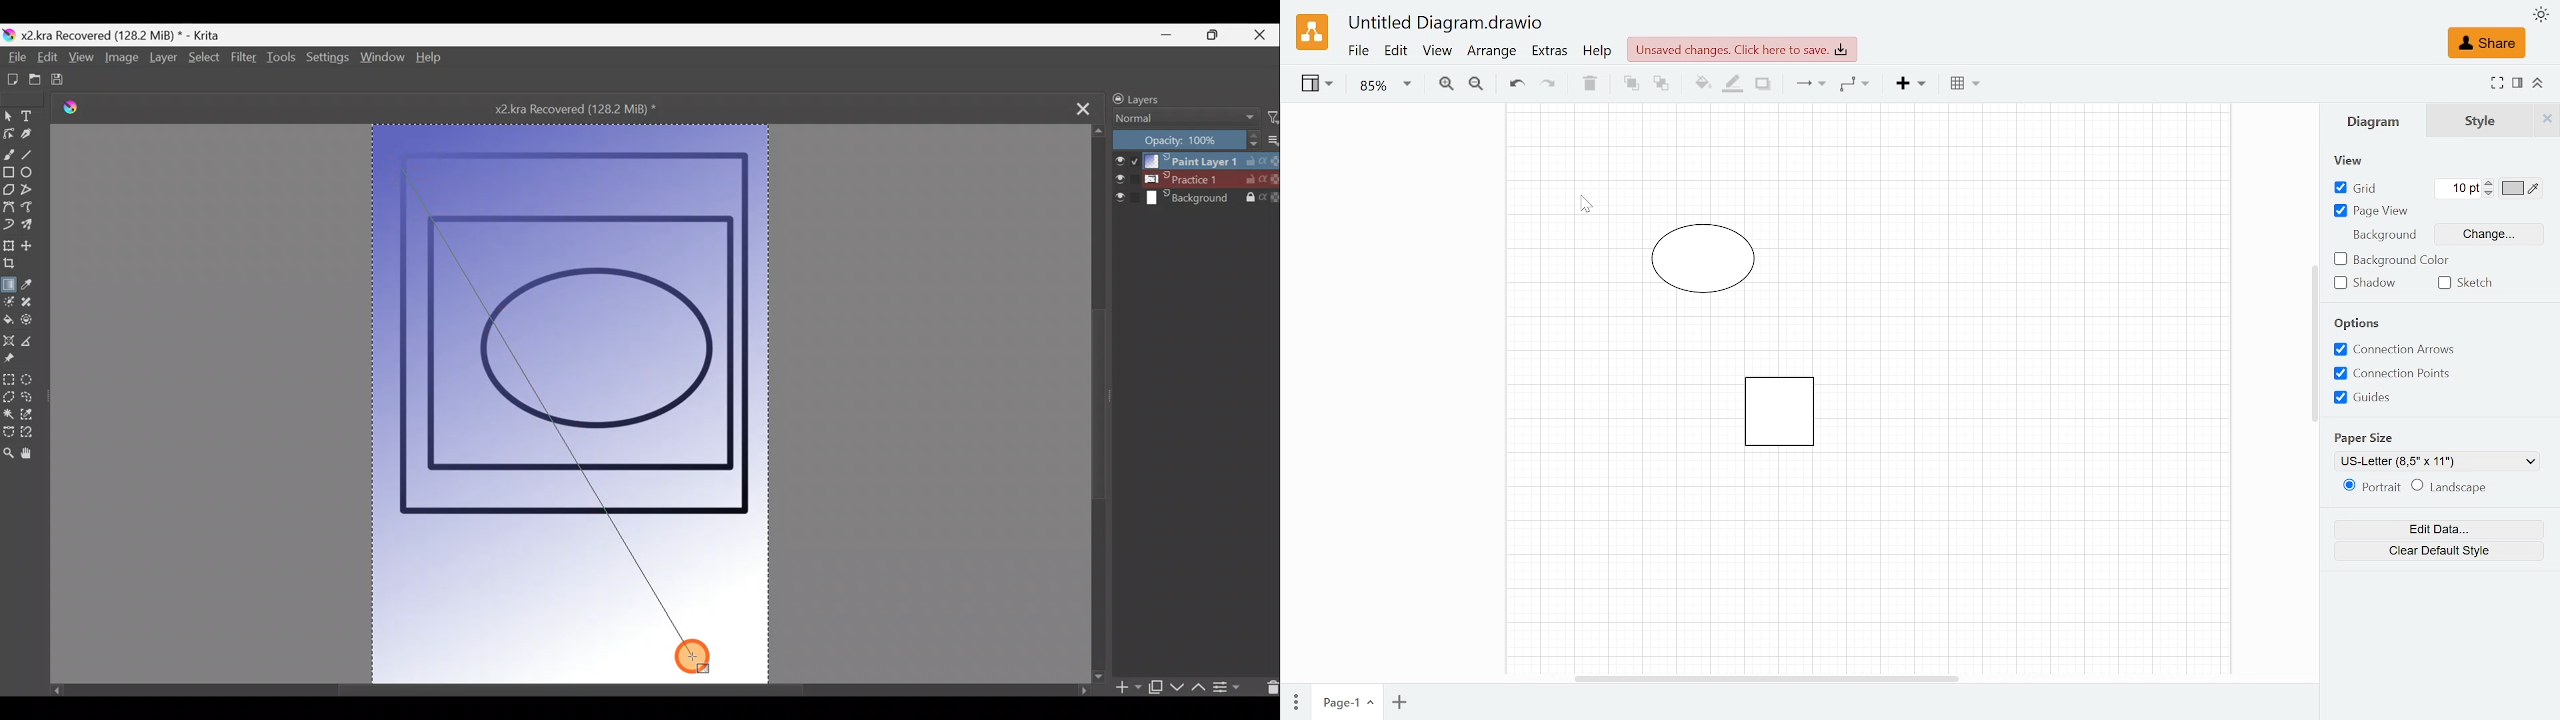 This screenshot has height=728, width=2576. I want to click on Calligraphy, so click(27, 138).